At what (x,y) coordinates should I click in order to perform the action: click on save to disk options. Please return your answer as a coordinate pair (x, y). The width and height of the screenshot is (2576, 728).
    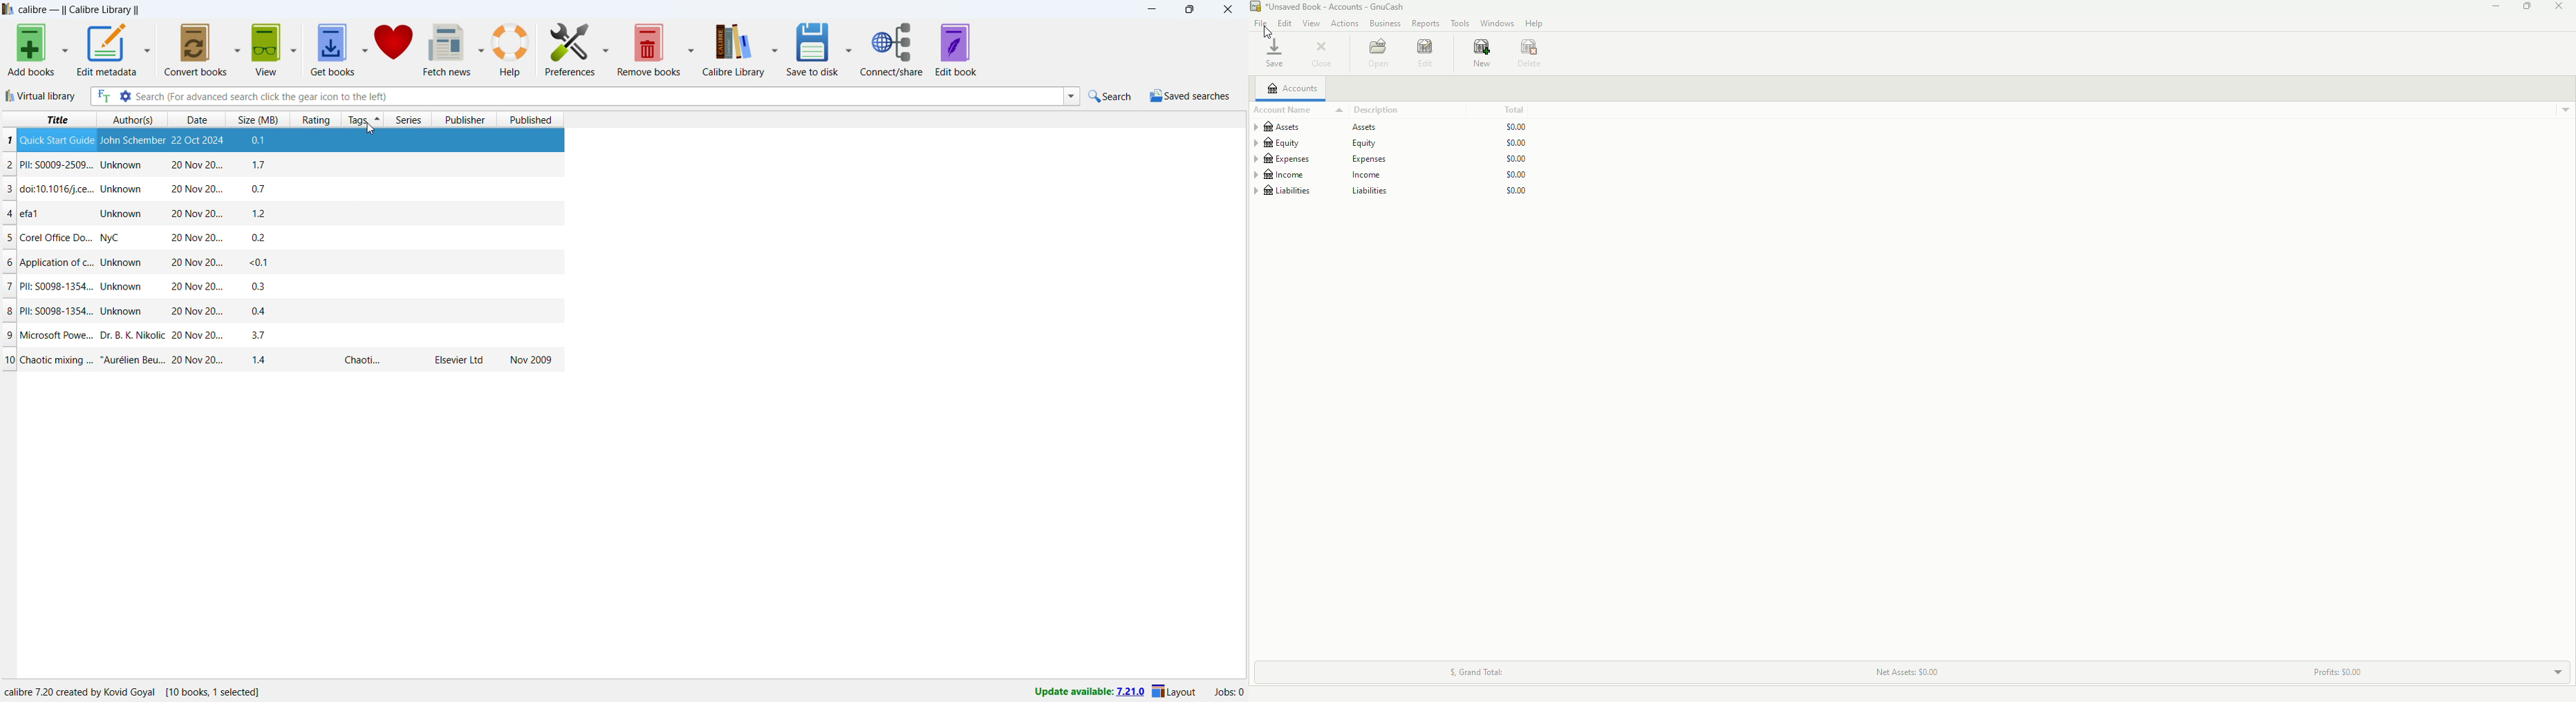
    Looking at the image, I should click on (849, 49).